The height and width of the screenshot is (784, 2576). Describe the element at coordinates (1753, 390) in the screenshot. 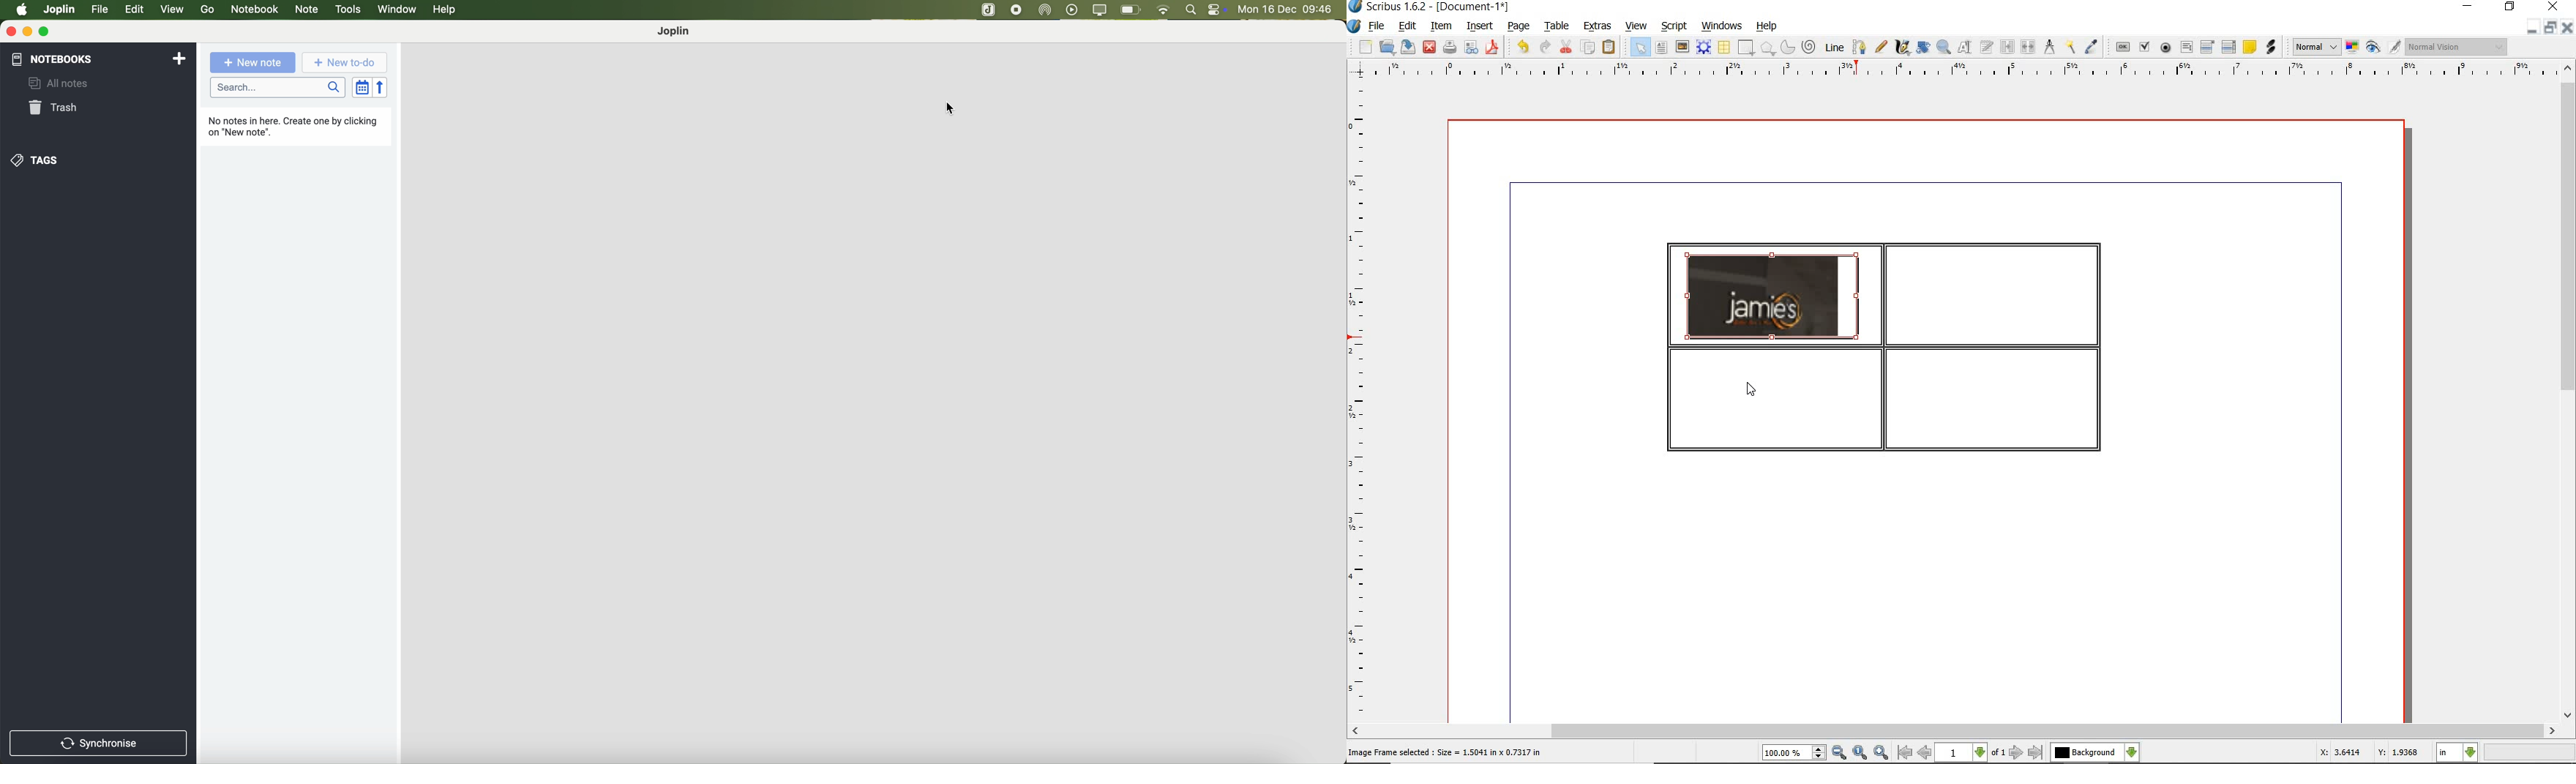

I see `cursor` at that location.